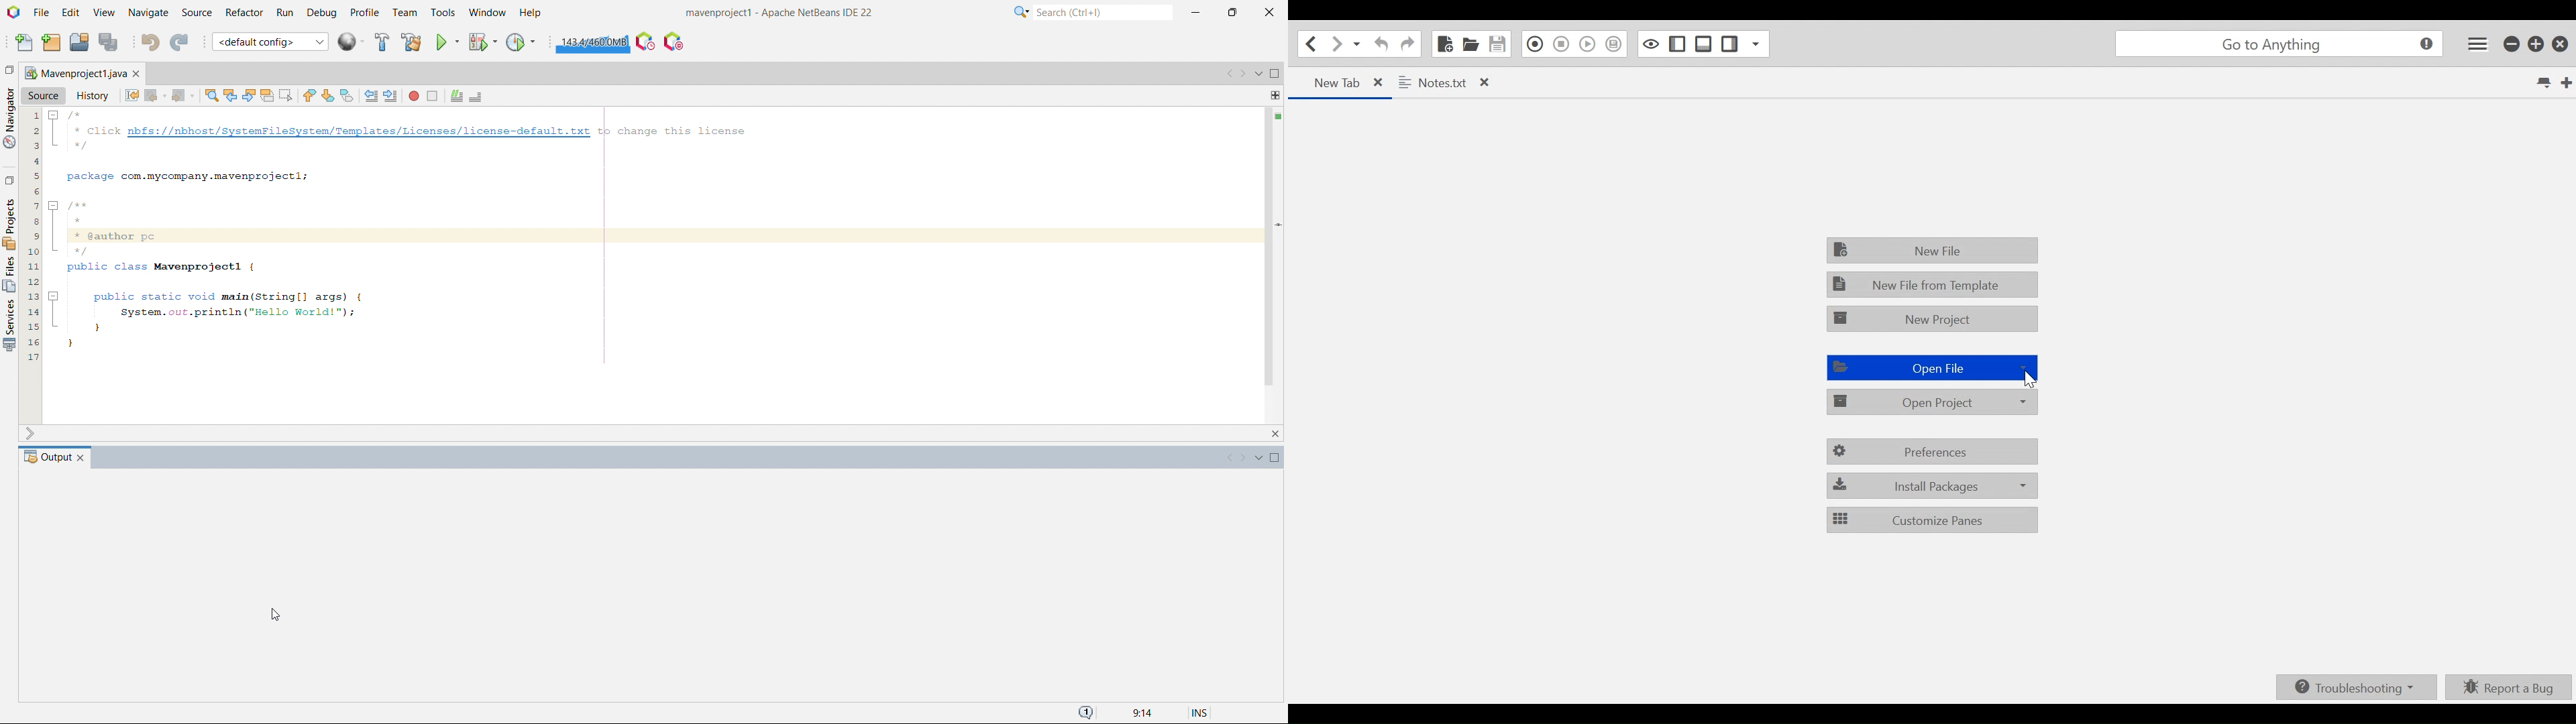 This screenshot has height=728, width=2576. What do you see at coordinates (1676, 44) in the screenshot?
I see `Show/Hide Left Pane` at bounding box center [1676, 44].